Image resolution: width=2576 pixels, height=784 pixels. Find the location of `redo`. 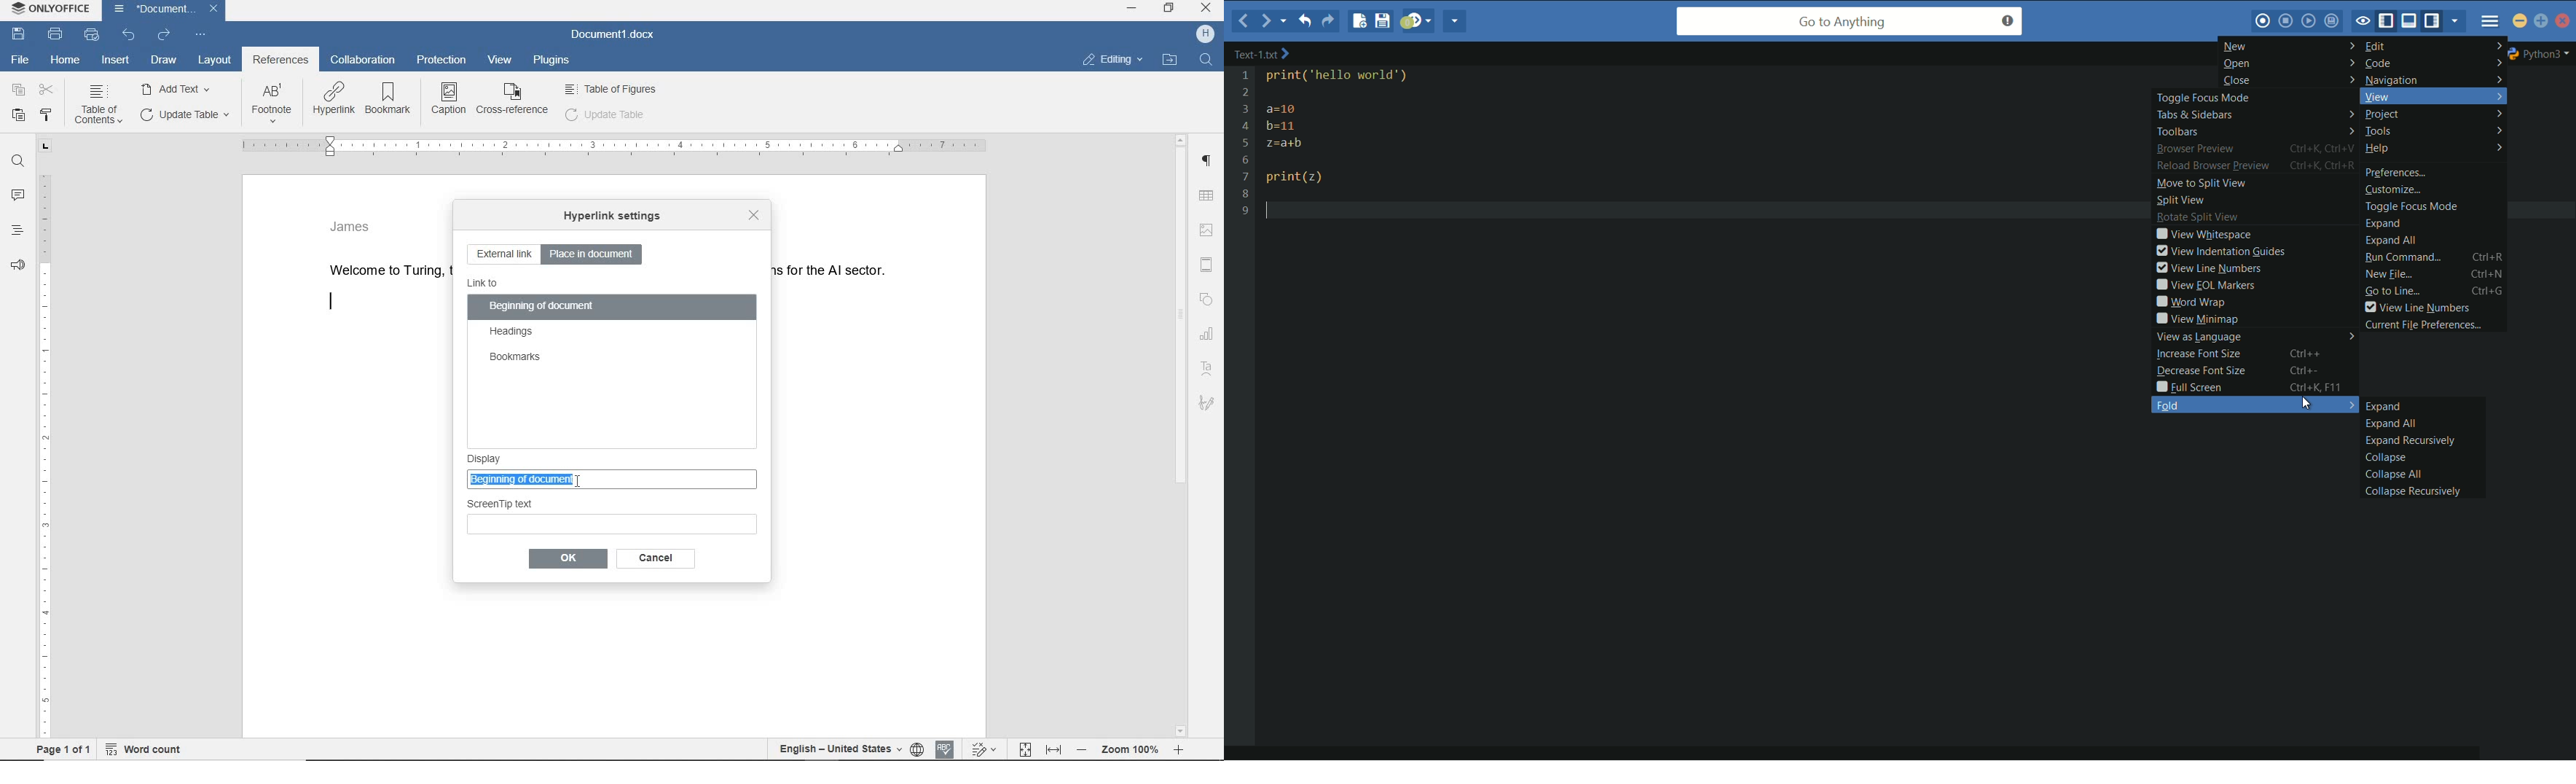

redo is located at coordinates (1330, 21).